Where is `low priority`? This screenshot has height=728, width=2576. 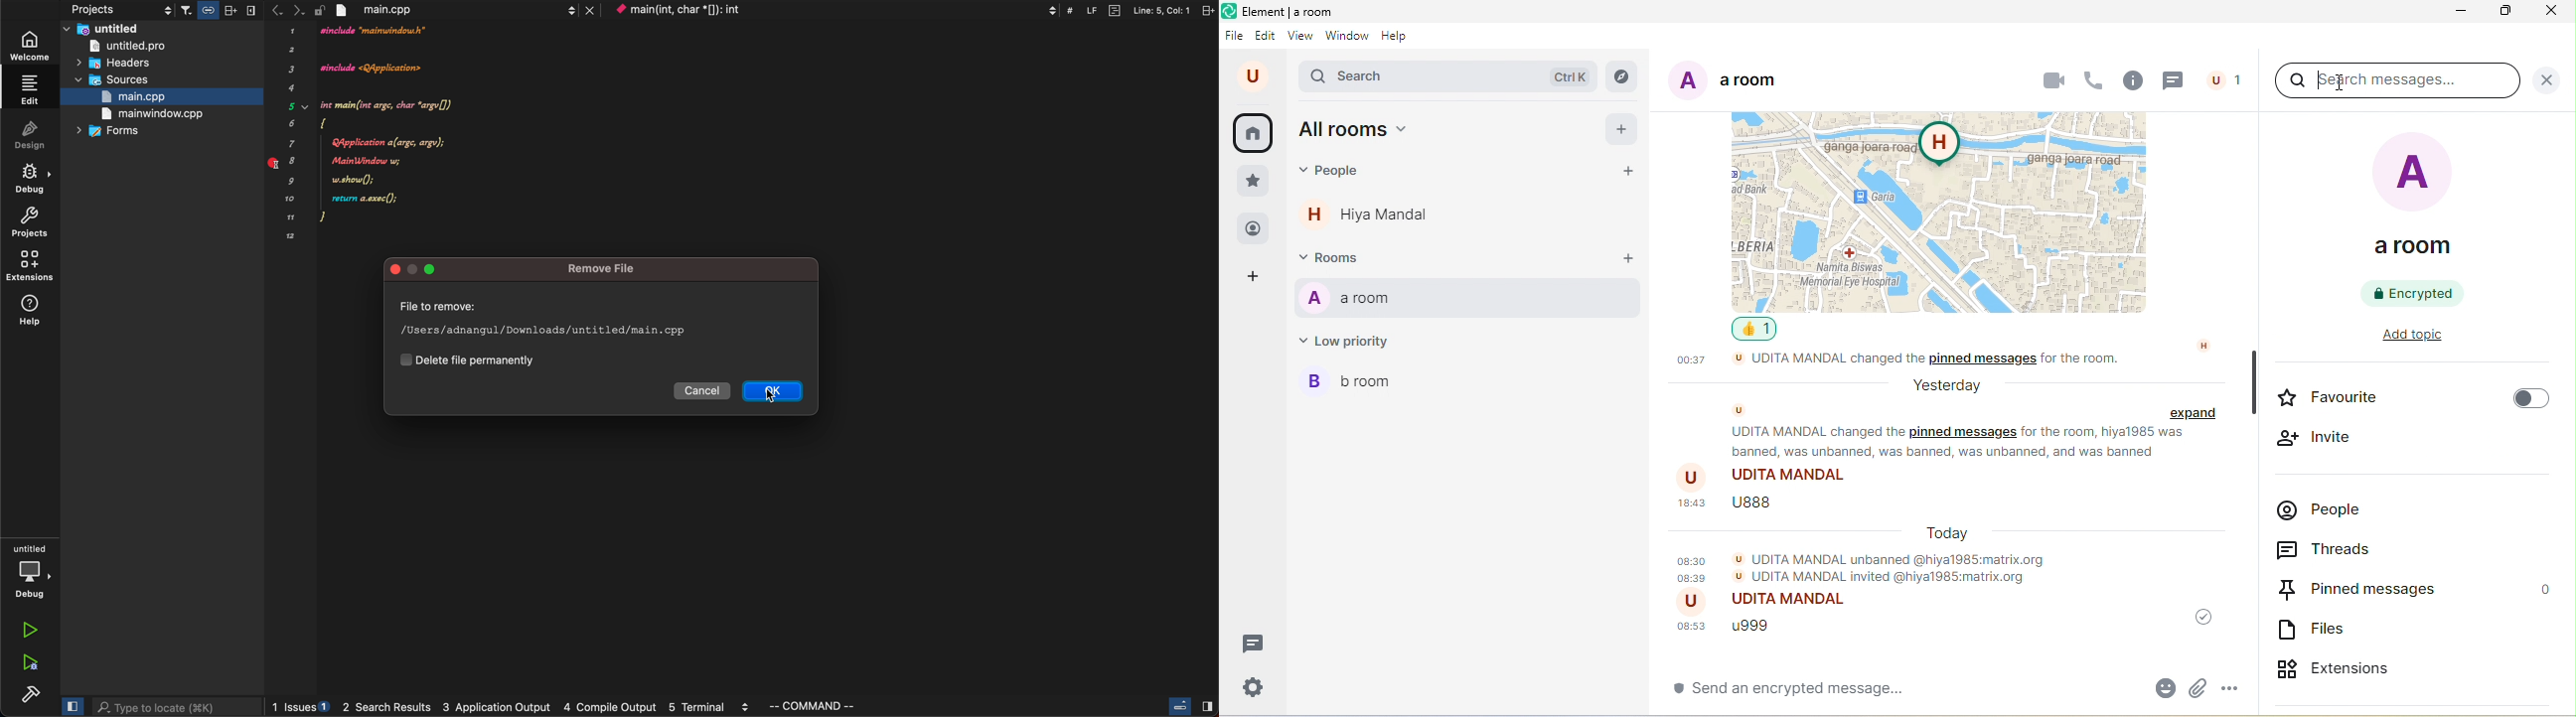
low priority is located at coordinates (1354, 345).